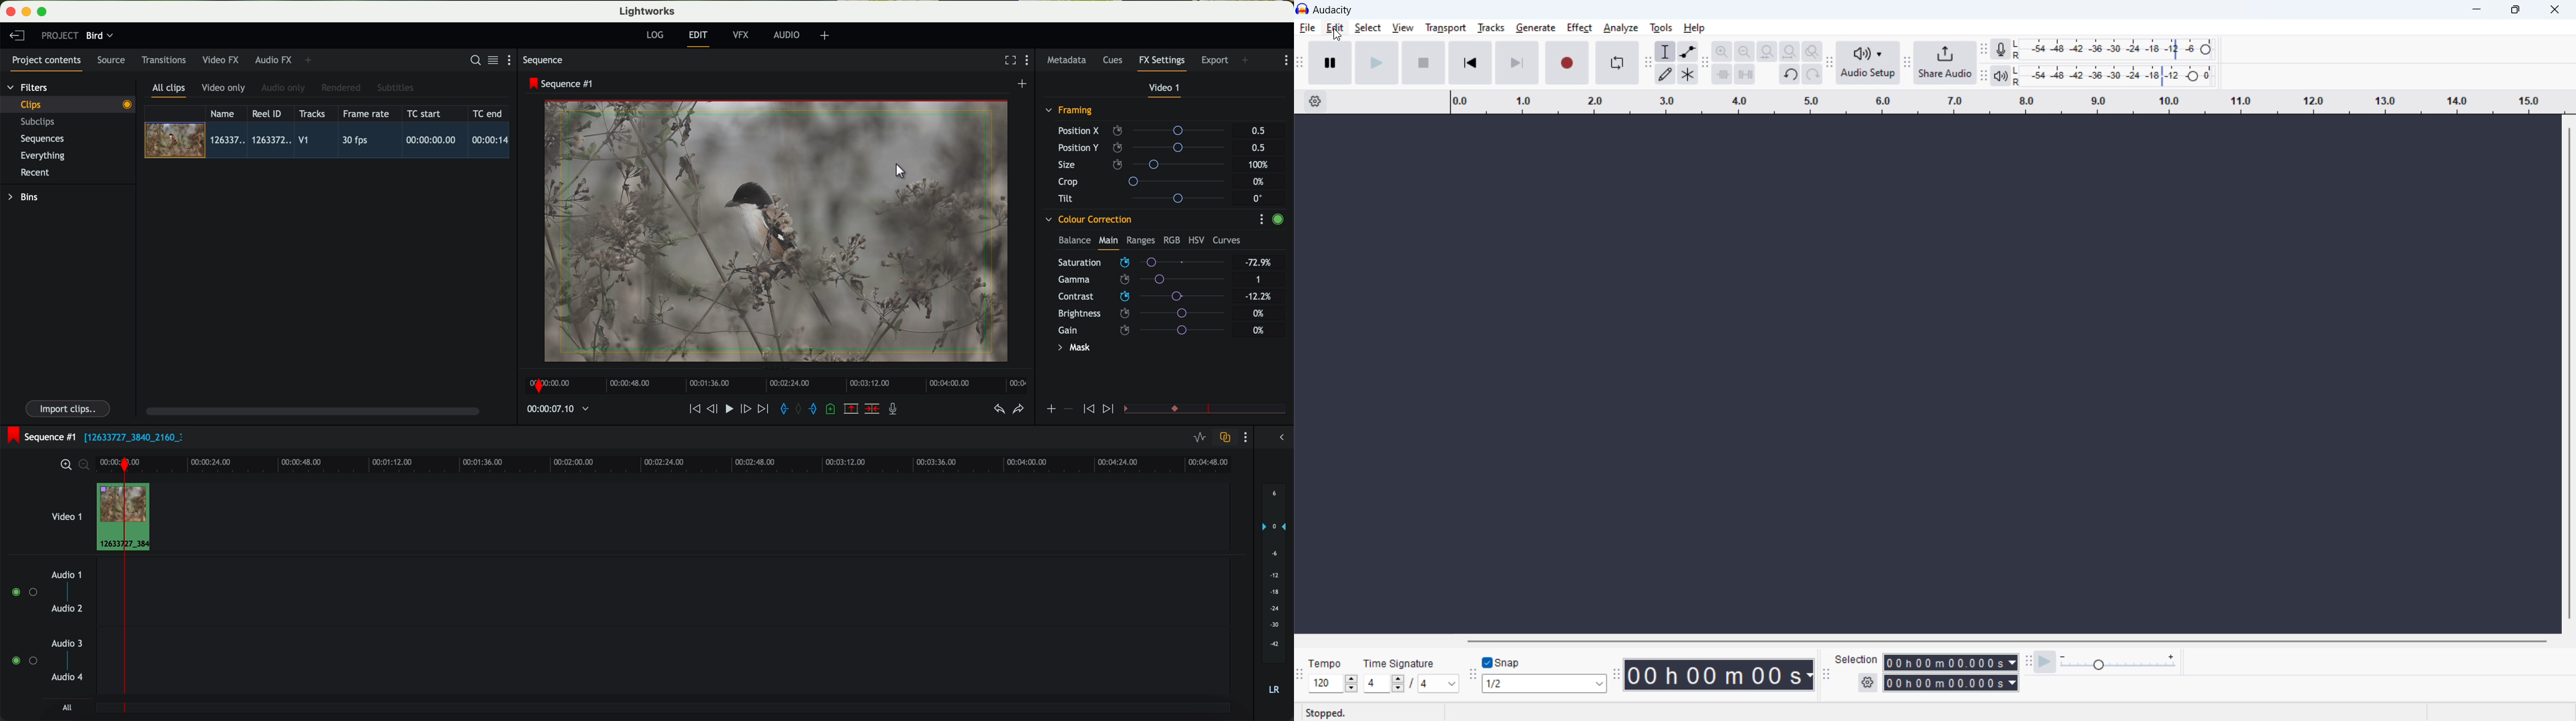  What do you see at coordinates (2205, 49) in the screenshot?
I see `Heade to change recording level` at bounding box center [2205, 49].